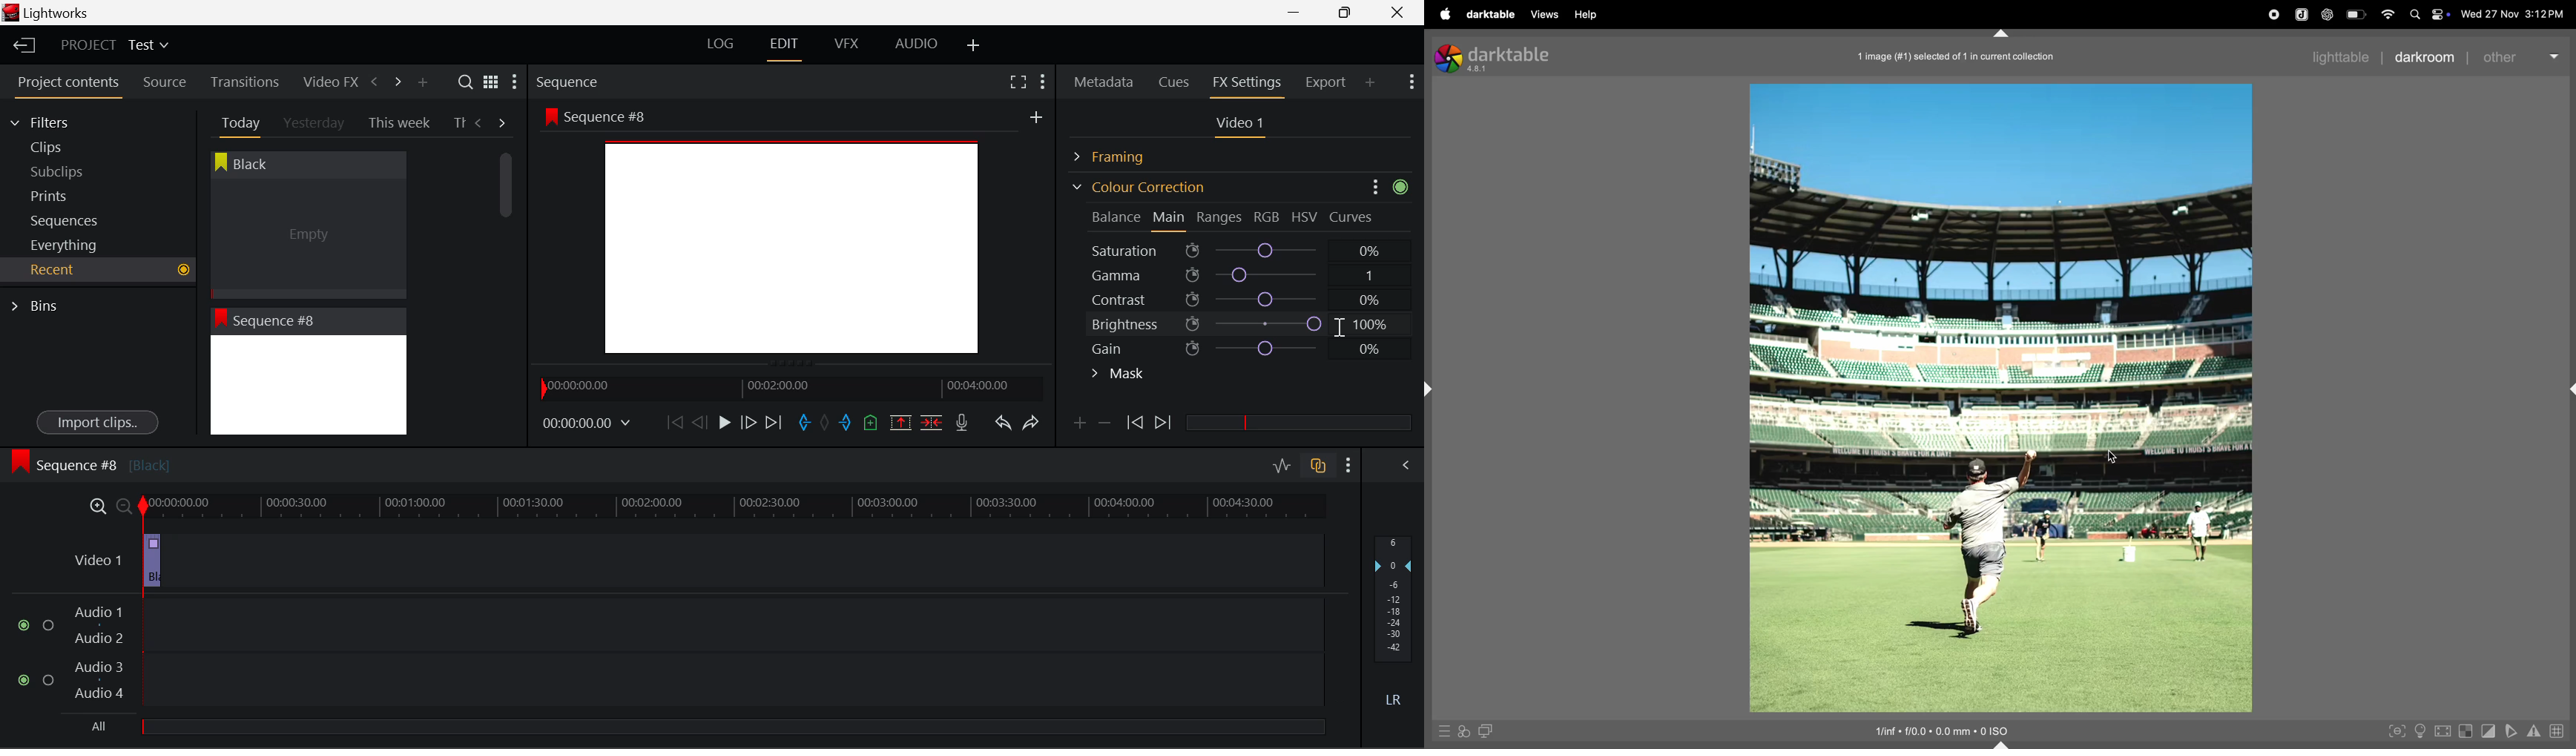  What do you see at coordinates (2420, 730) in the screenshot?
I see `toggle iso` at bounding box center [2420, 730].